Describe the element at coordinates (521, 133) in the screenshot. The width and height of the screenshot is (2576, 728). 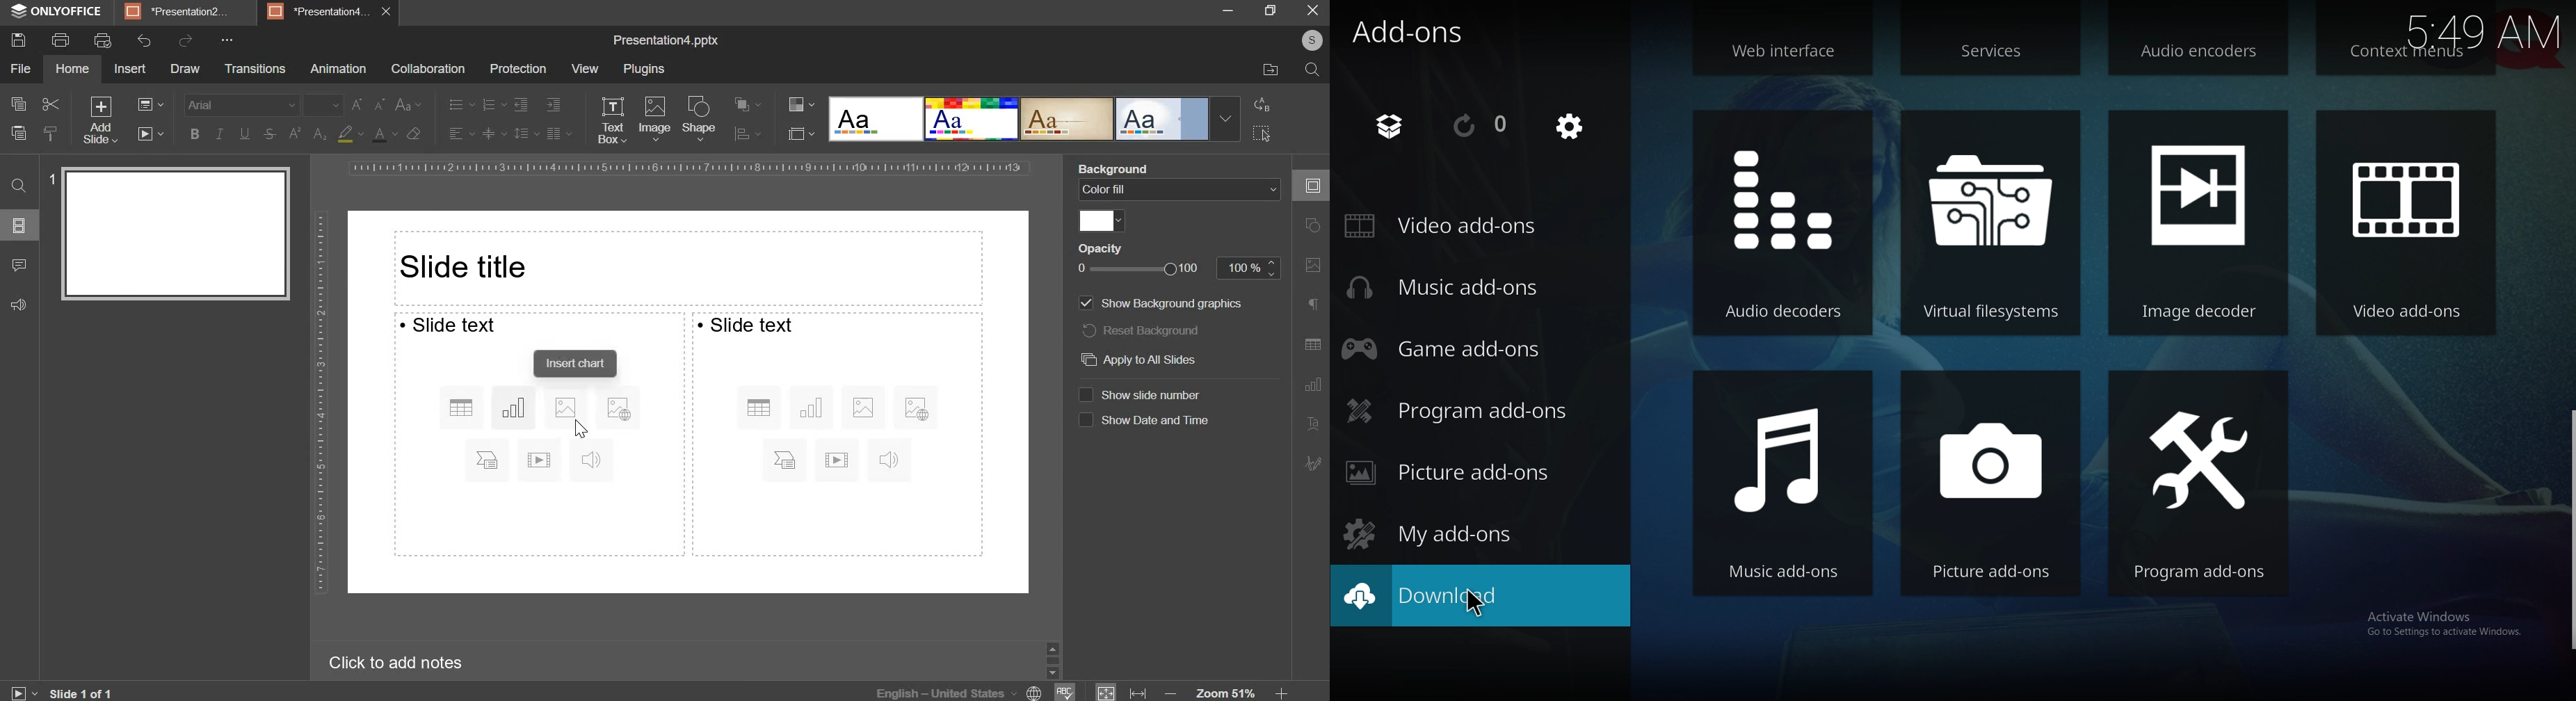
I see `line spacing` at that location.